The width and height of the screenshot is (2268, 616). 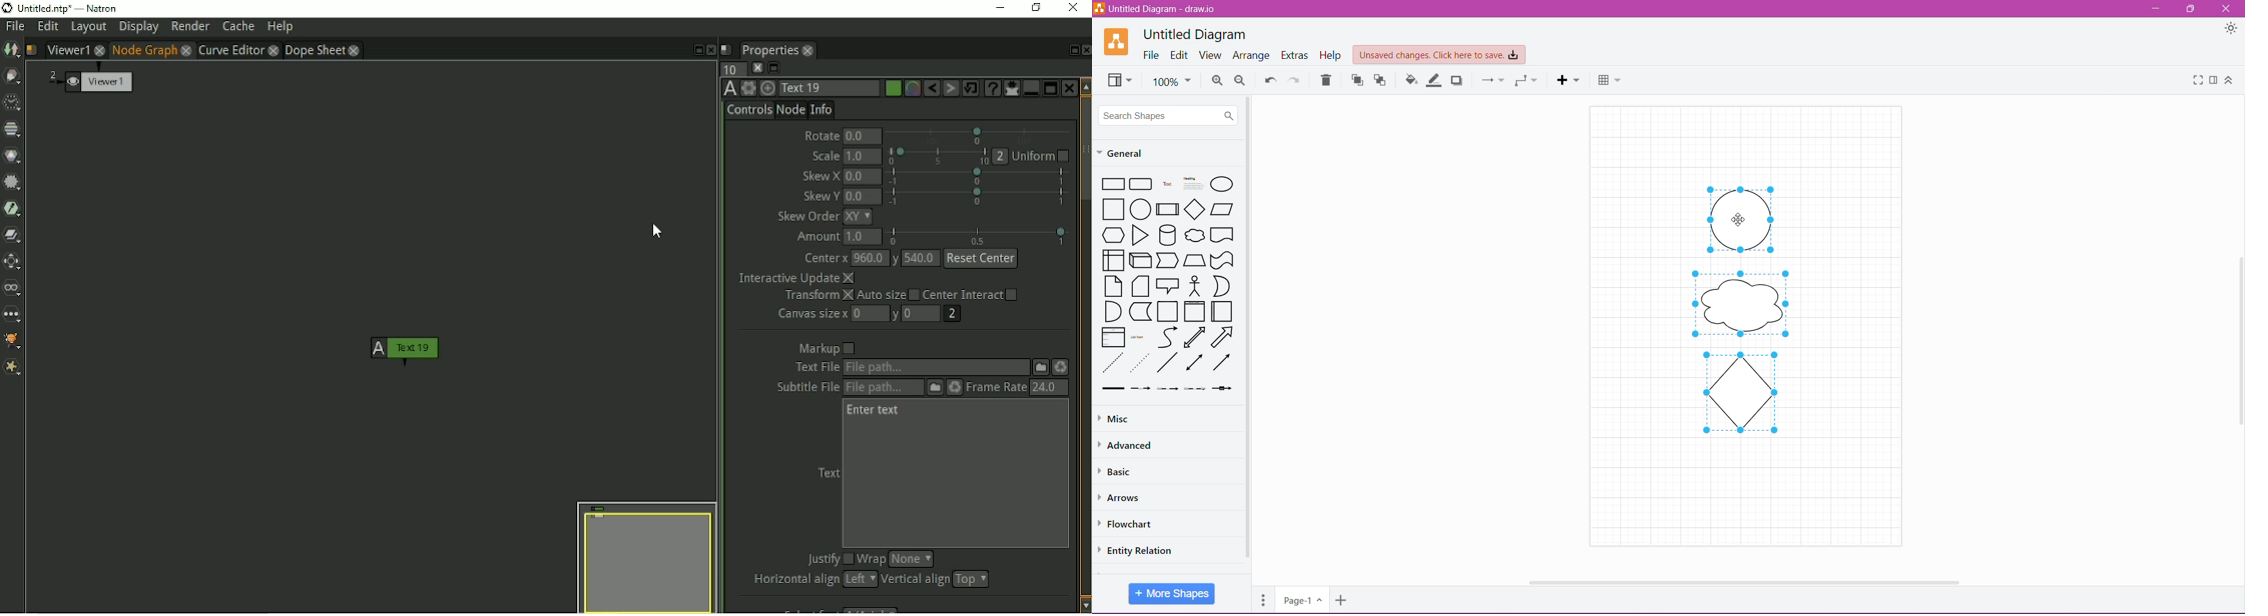 I want to click on Arrows, so click(x=1123, y=497).